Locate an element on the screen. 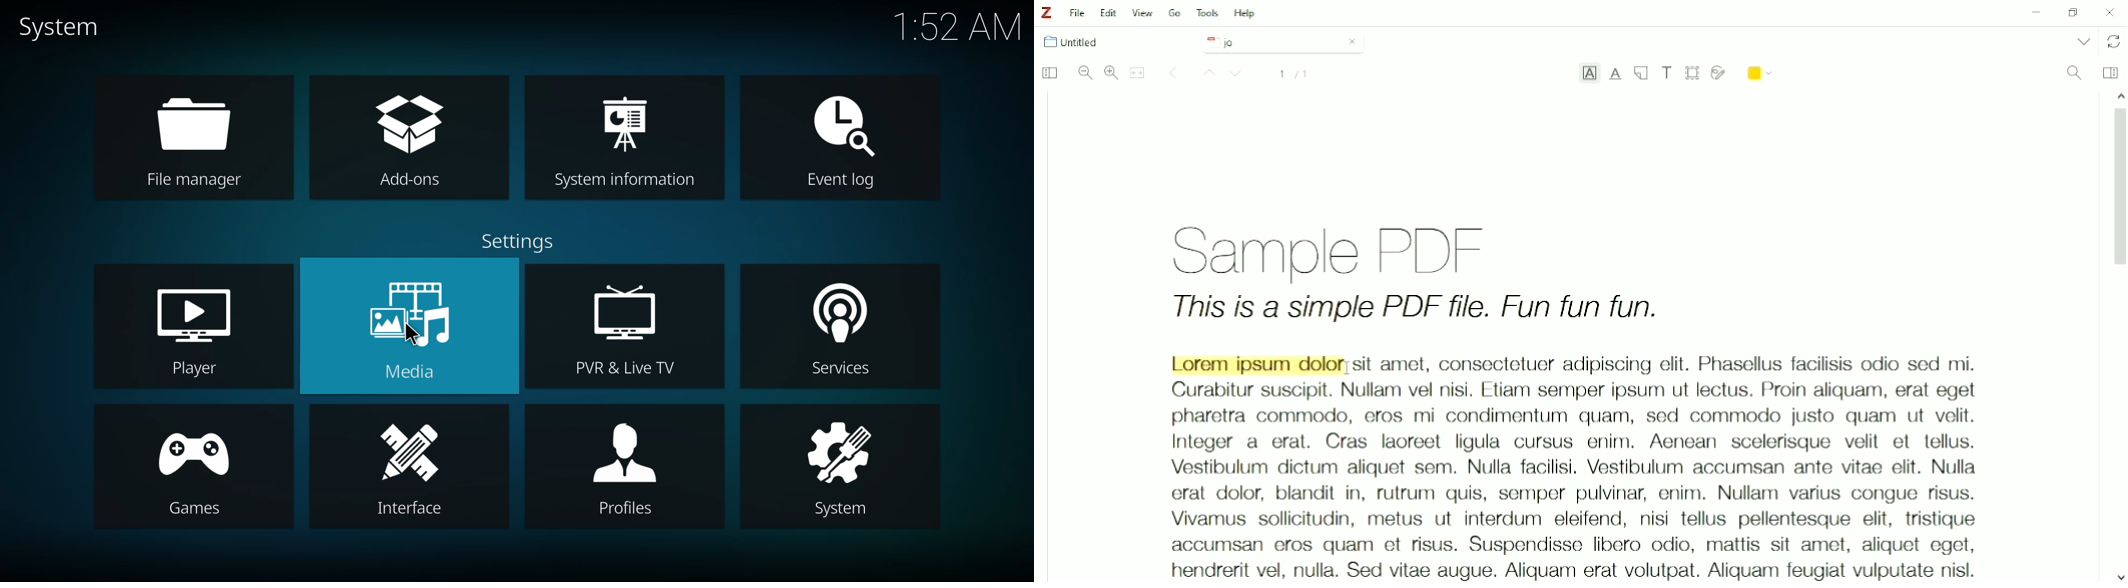  profiles is located at coordinates (616, 462).